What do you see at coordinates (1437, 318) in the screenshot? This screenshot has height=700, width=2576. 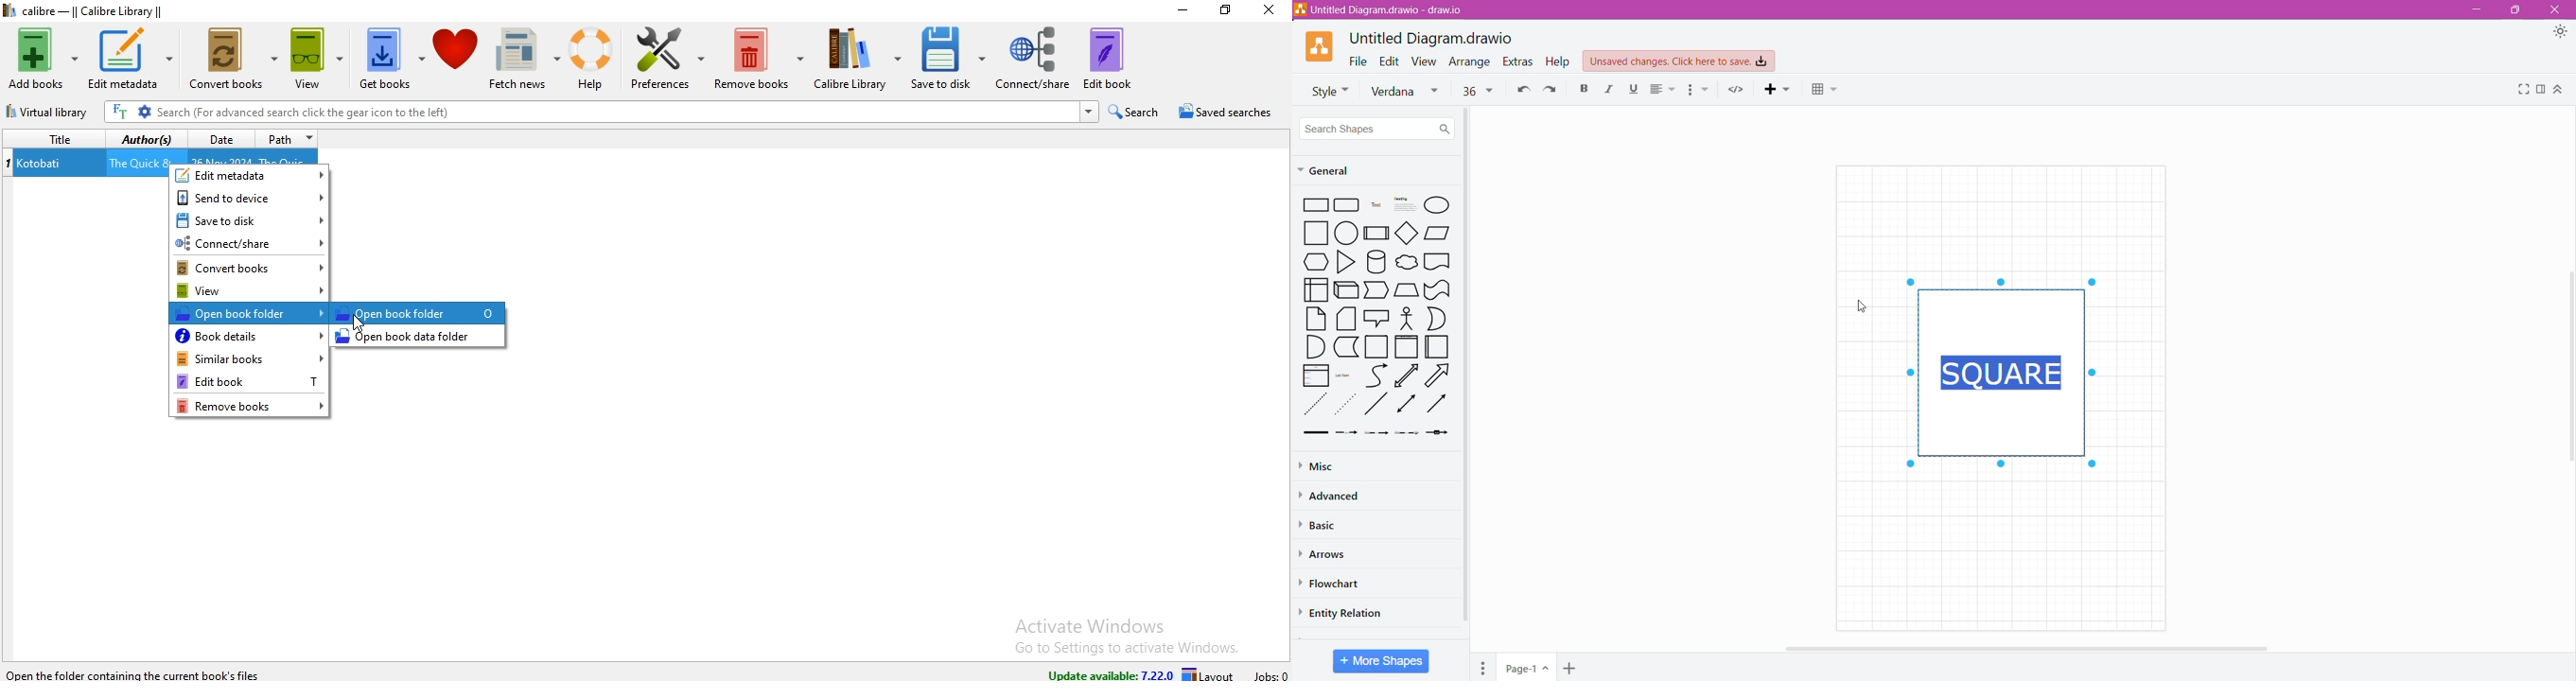 I see `Half Circle` at bounding box center [1437, 318].